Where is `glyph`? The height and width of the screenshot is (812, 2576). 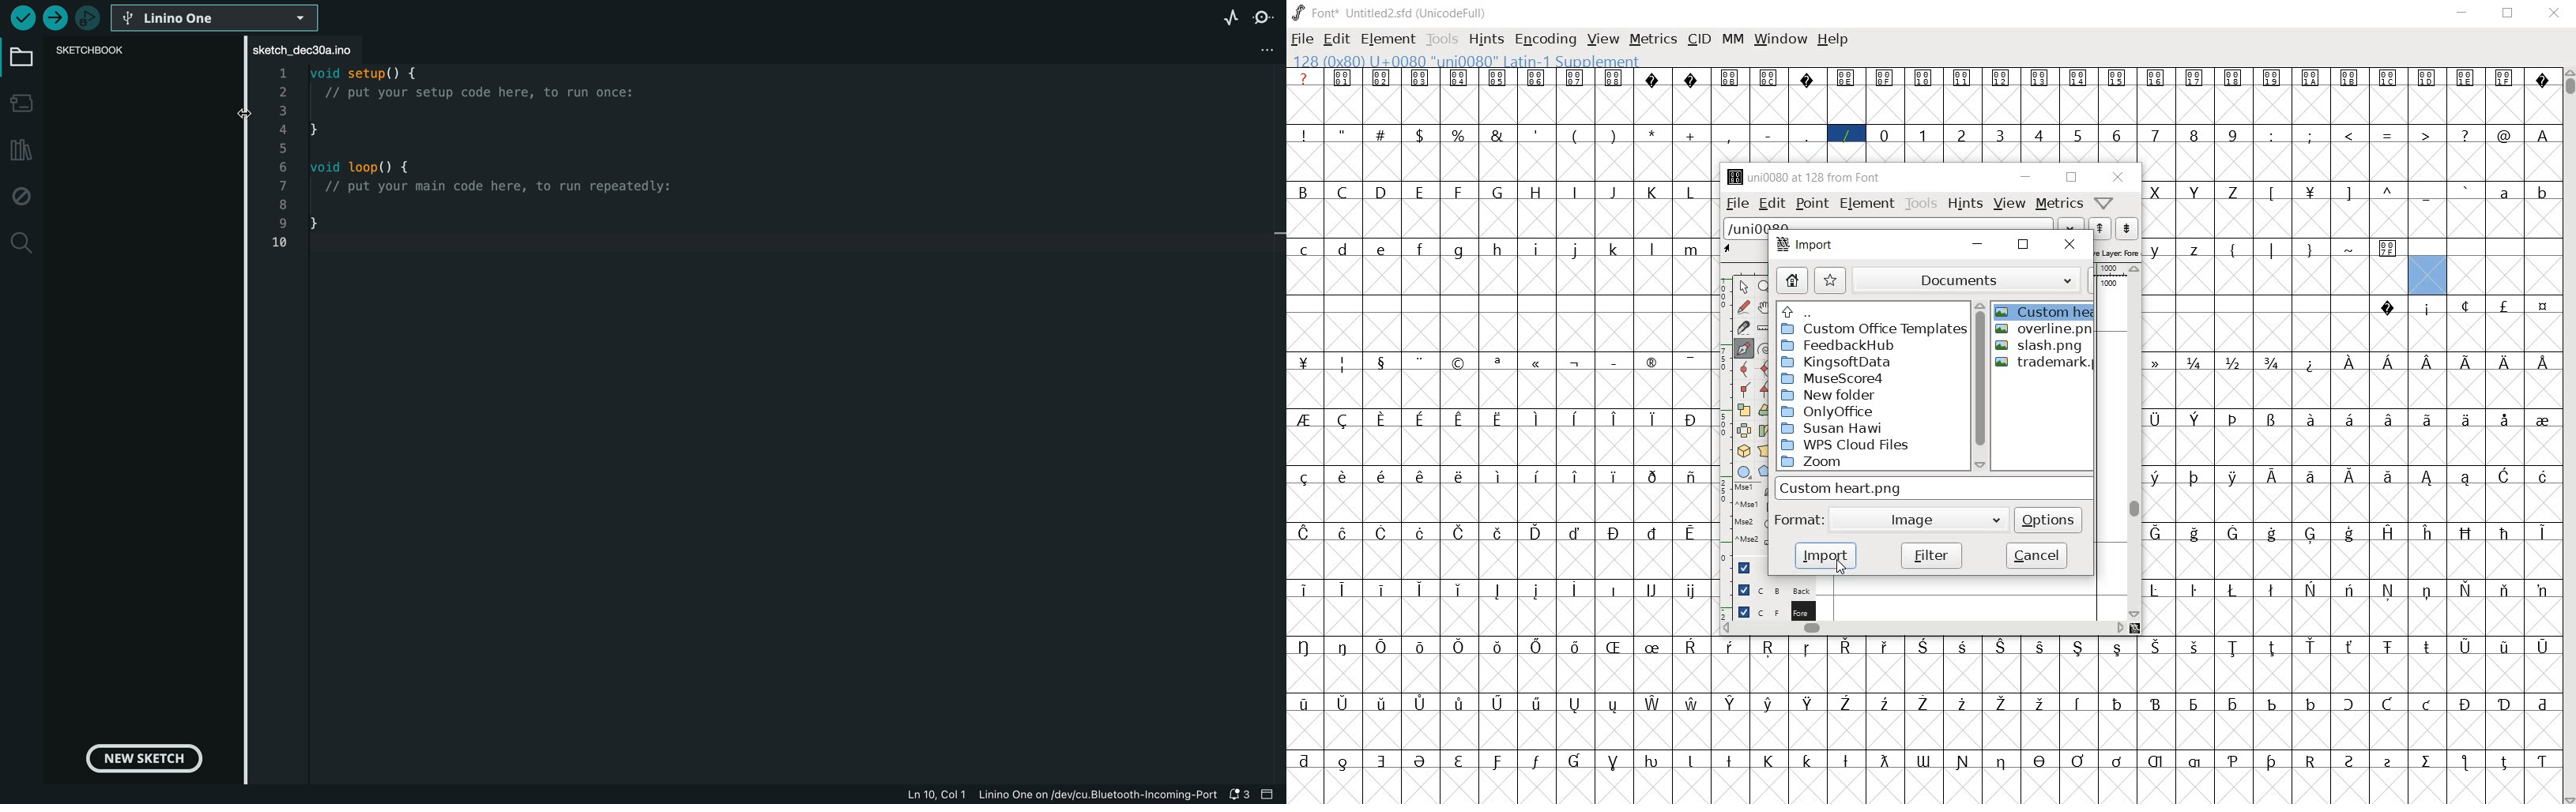
glyph is located at coordinates (2271, 648).